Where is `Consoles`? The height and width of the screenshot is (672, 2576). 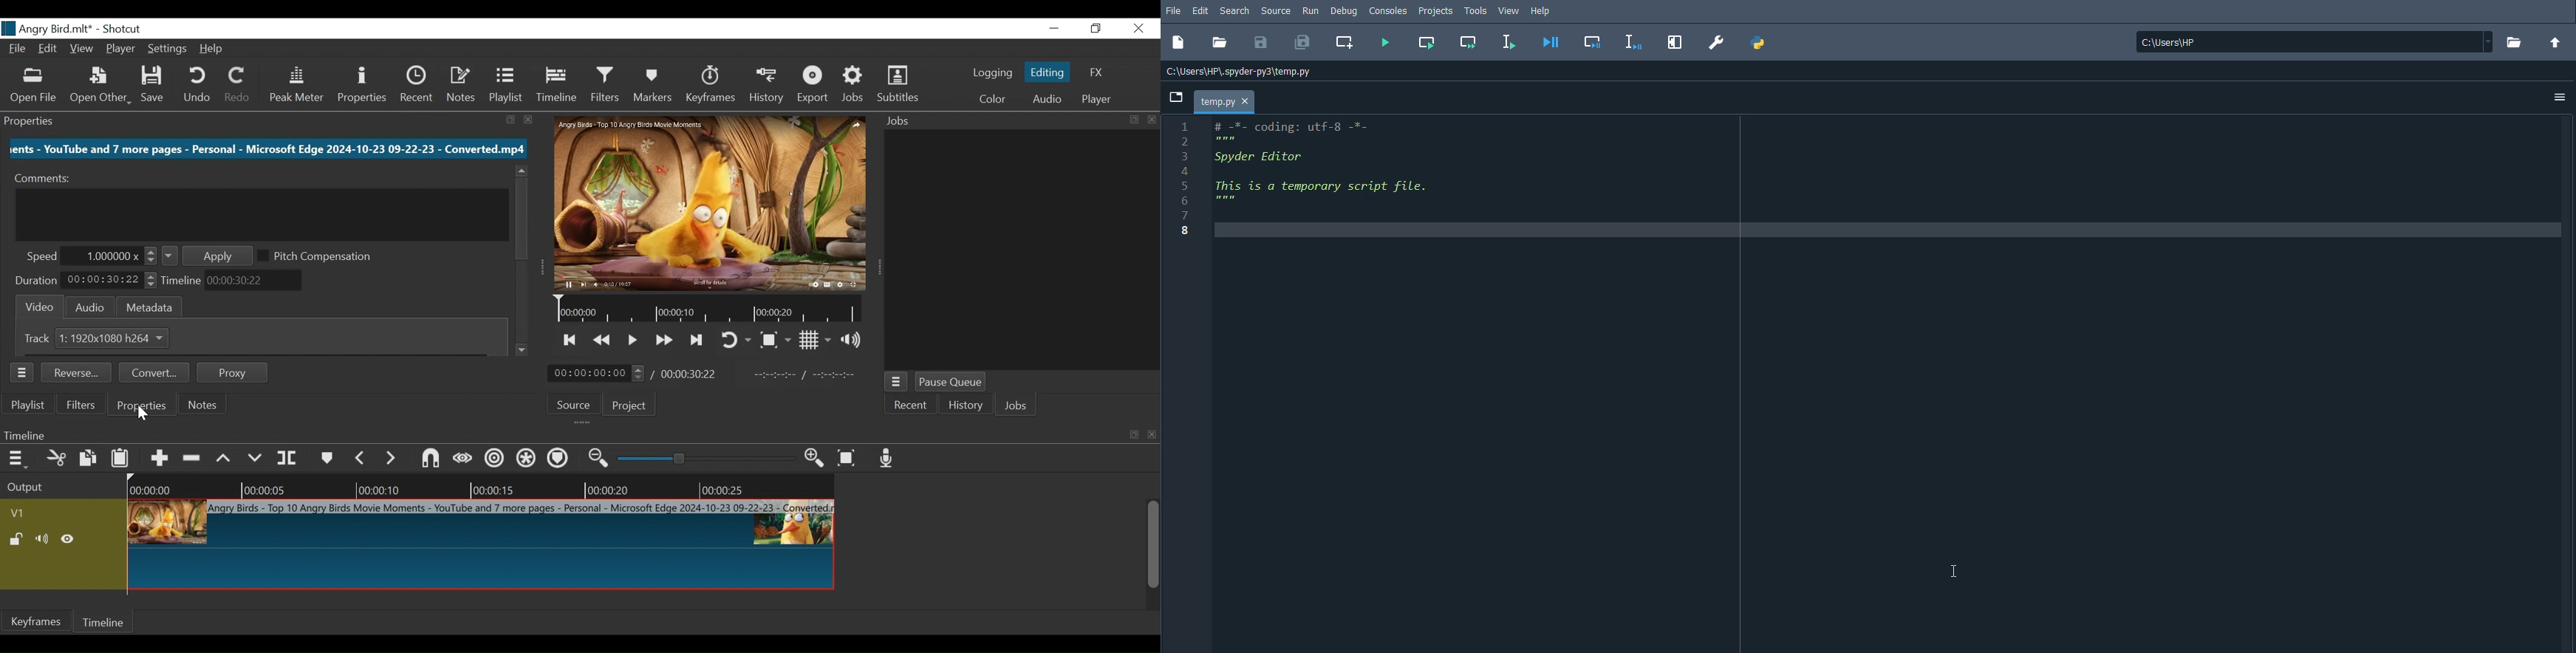 Consoles is located at coordinates (1390, 10).